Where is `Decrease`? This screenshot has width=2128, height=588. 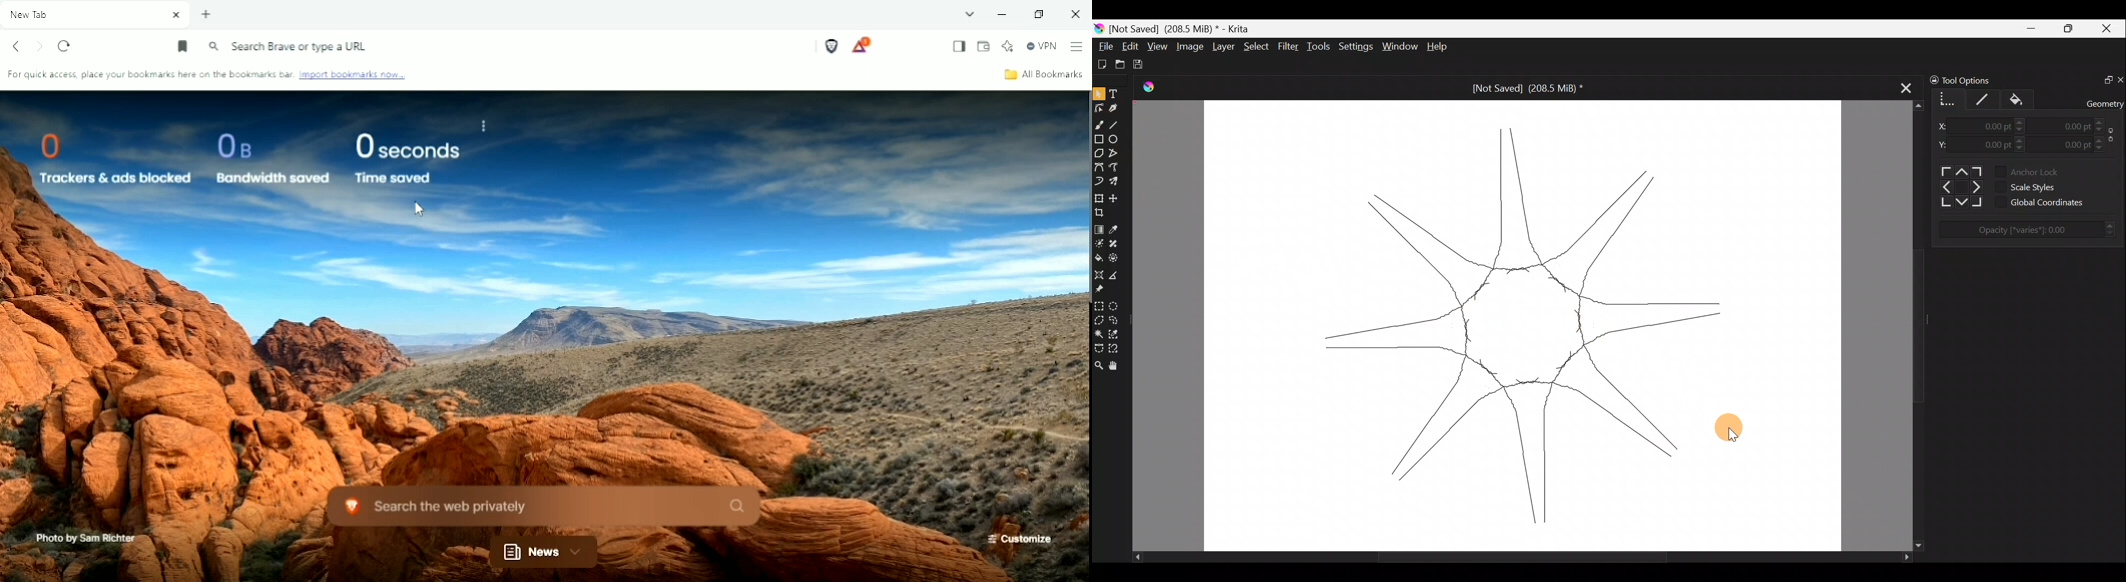
Decrease is located at coordinates (2108, 130).